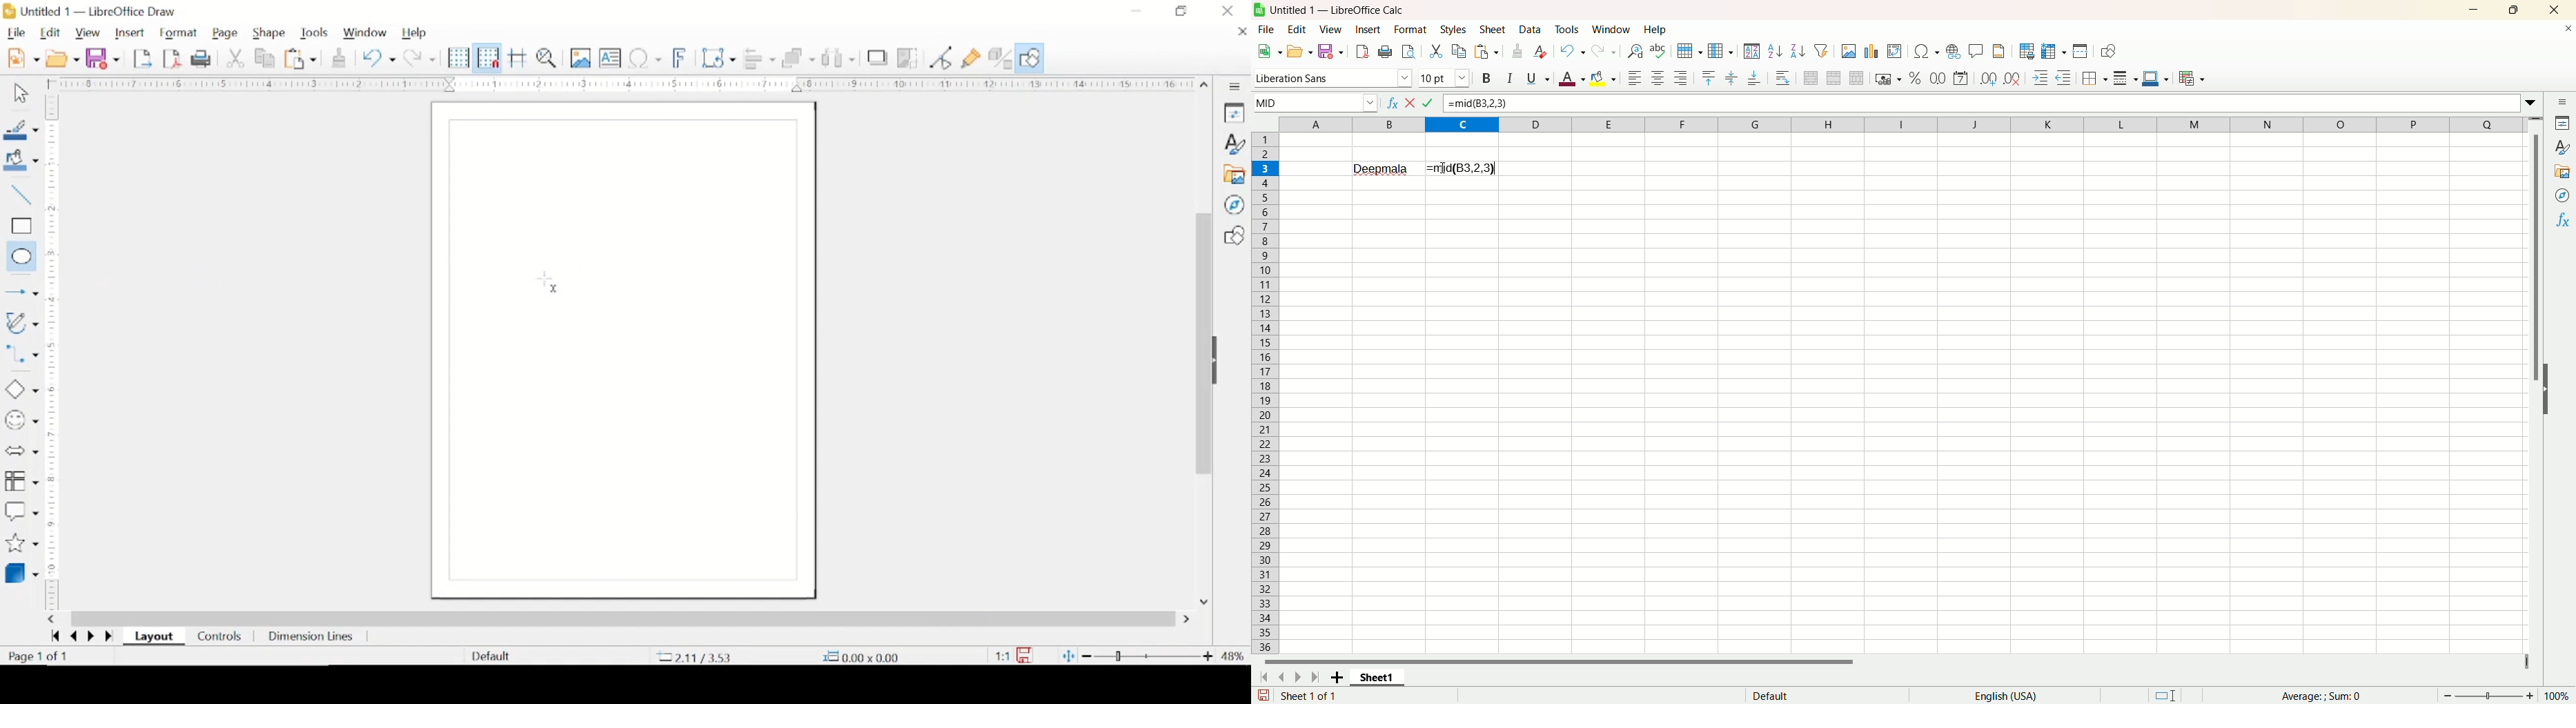 This screenshot has width=2576, height=728. What do you see at coordinates (1753, 79) in the screenshot?
I see `Align bottom` at bounding box center [1753, 79].